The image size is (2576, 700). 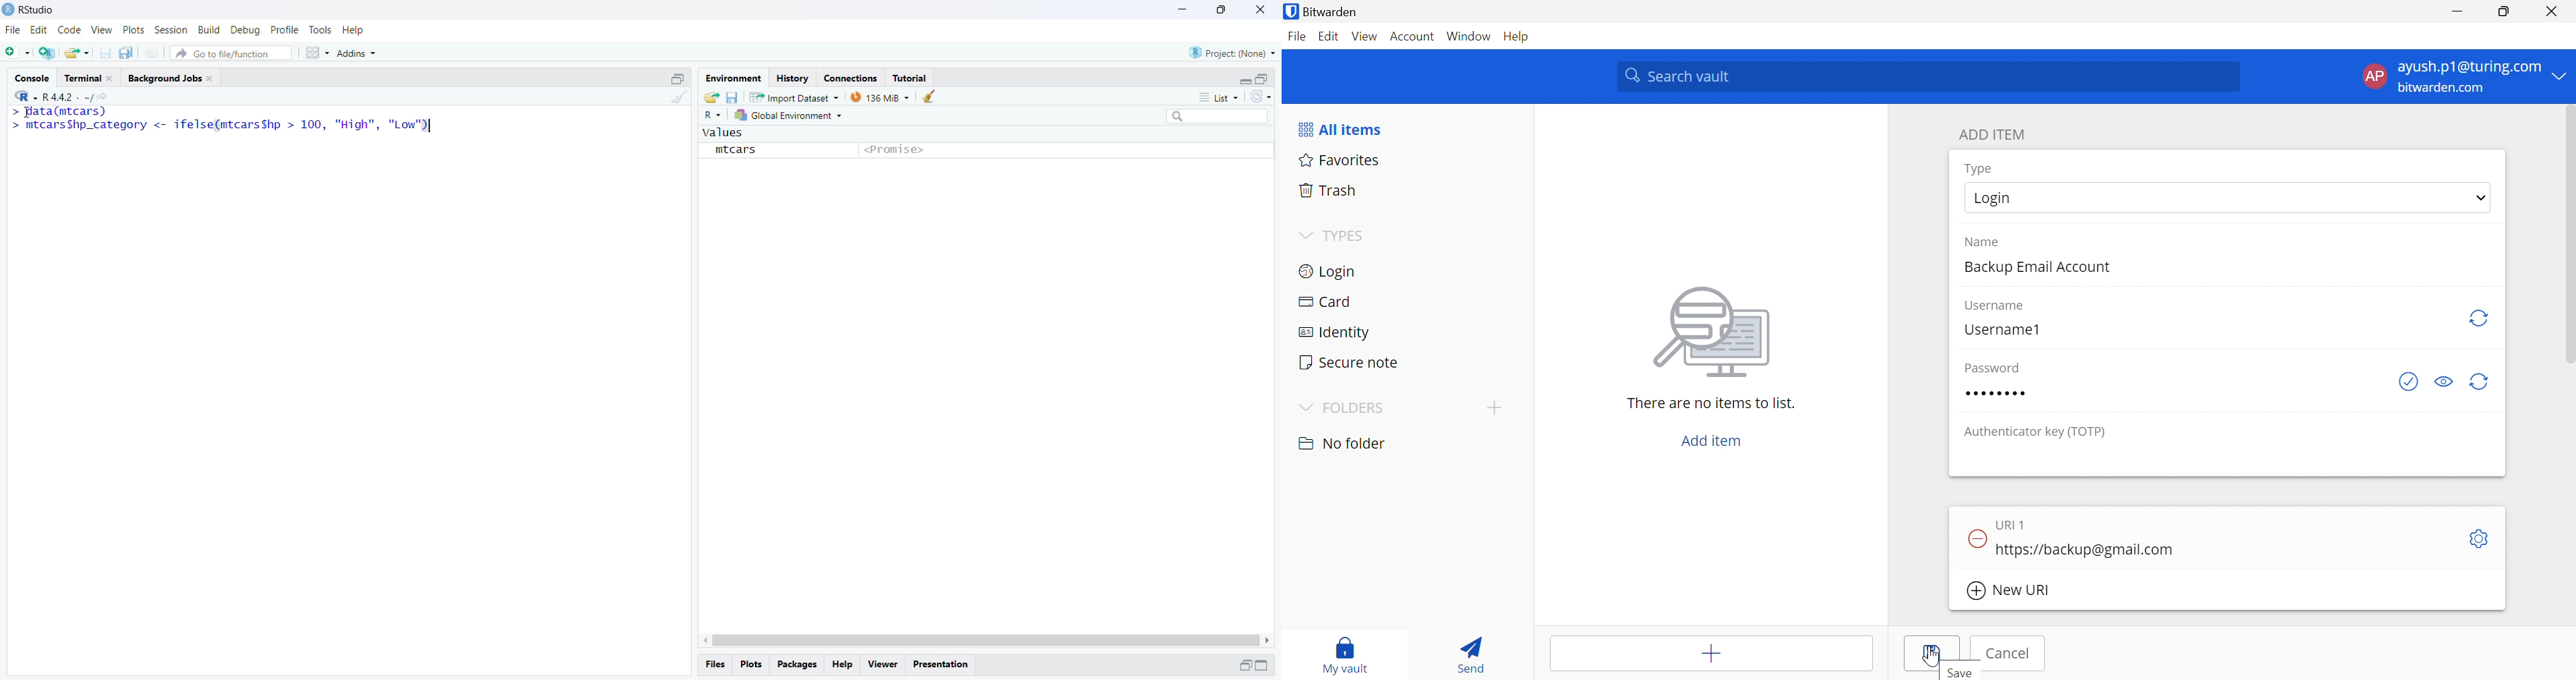 I want to click on View, so click(x=1365, y=36).